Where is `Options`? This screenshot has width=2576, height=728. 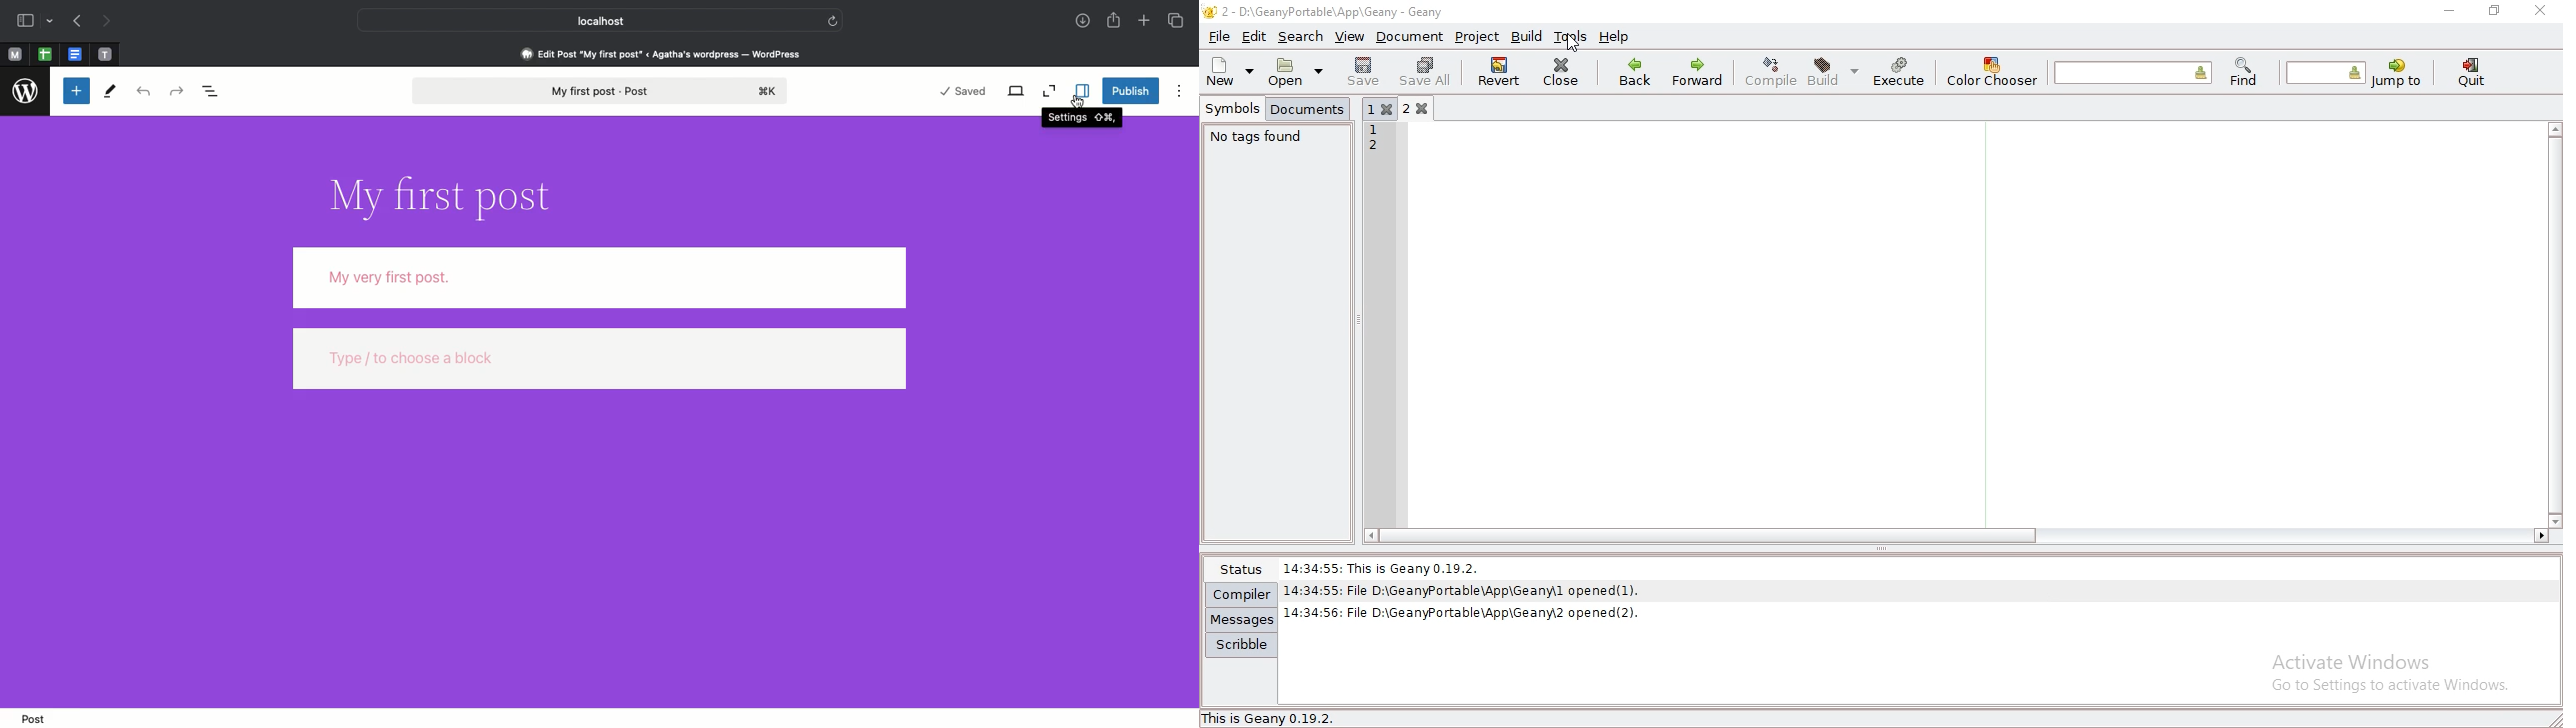 Options is located at coordinates (1181, 90).